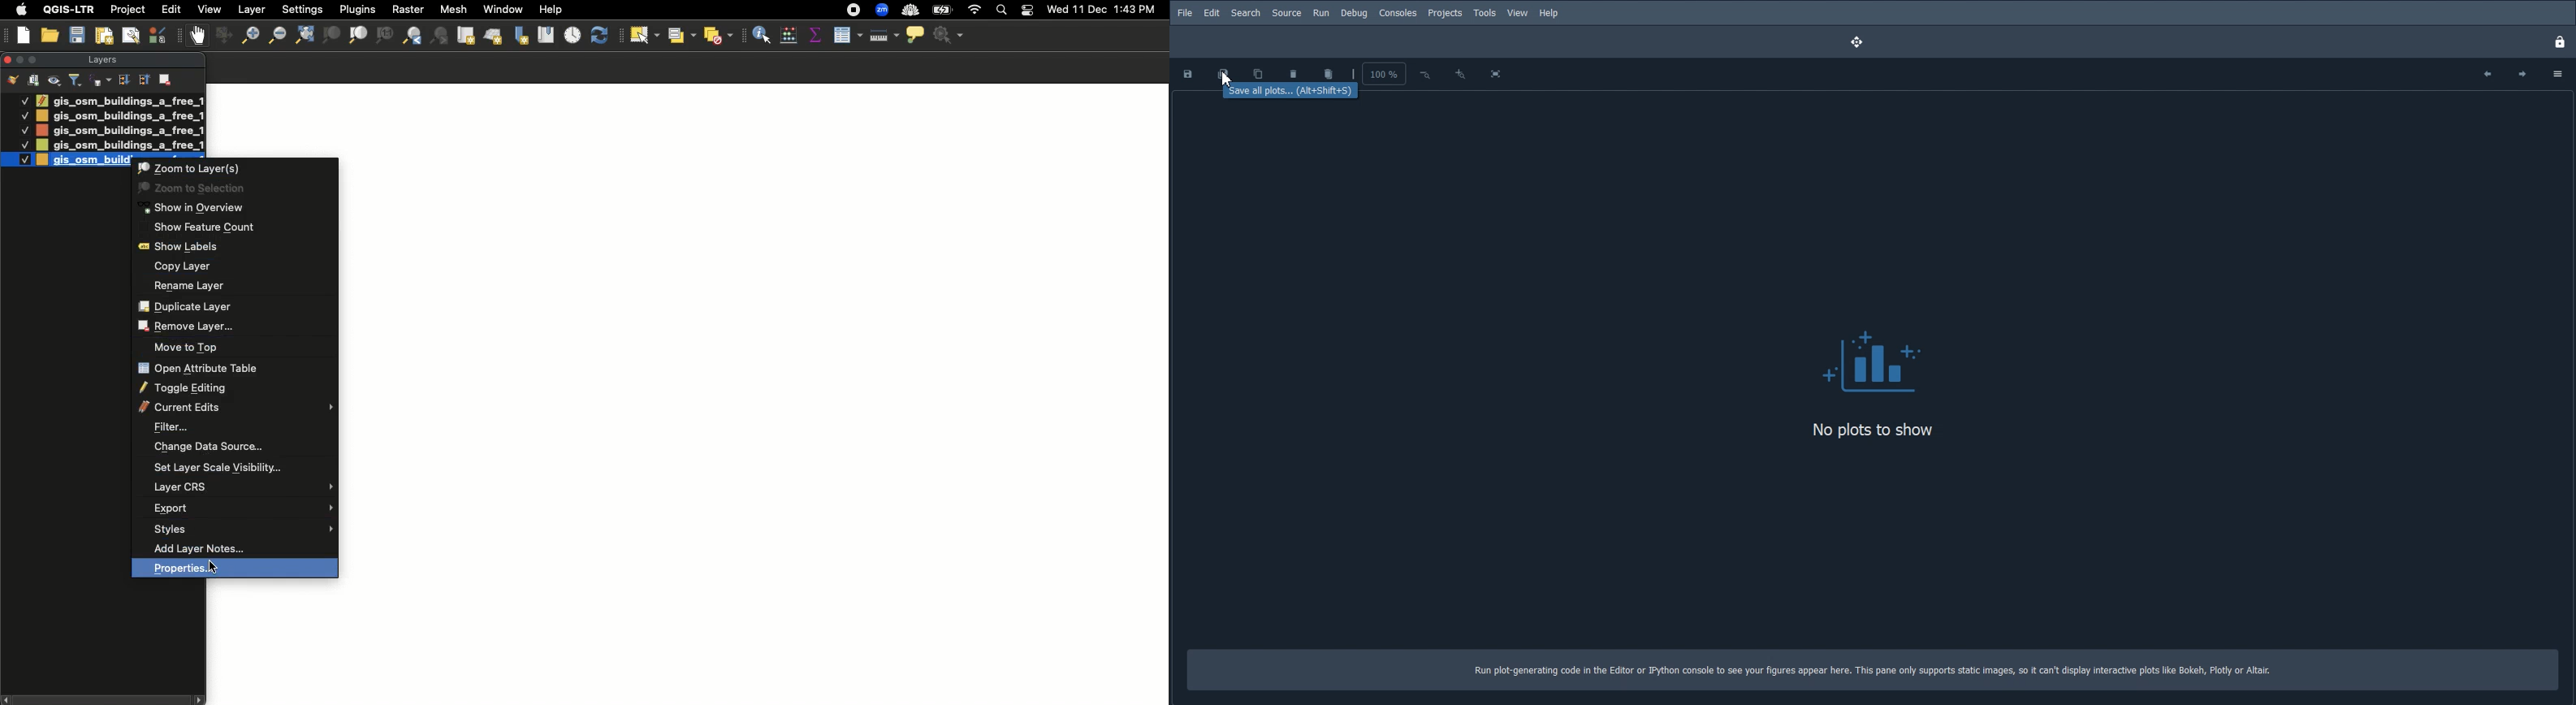 This screenshot has height=728, width=2576. I want to click on Select features by area or single click, so click(645, 36).